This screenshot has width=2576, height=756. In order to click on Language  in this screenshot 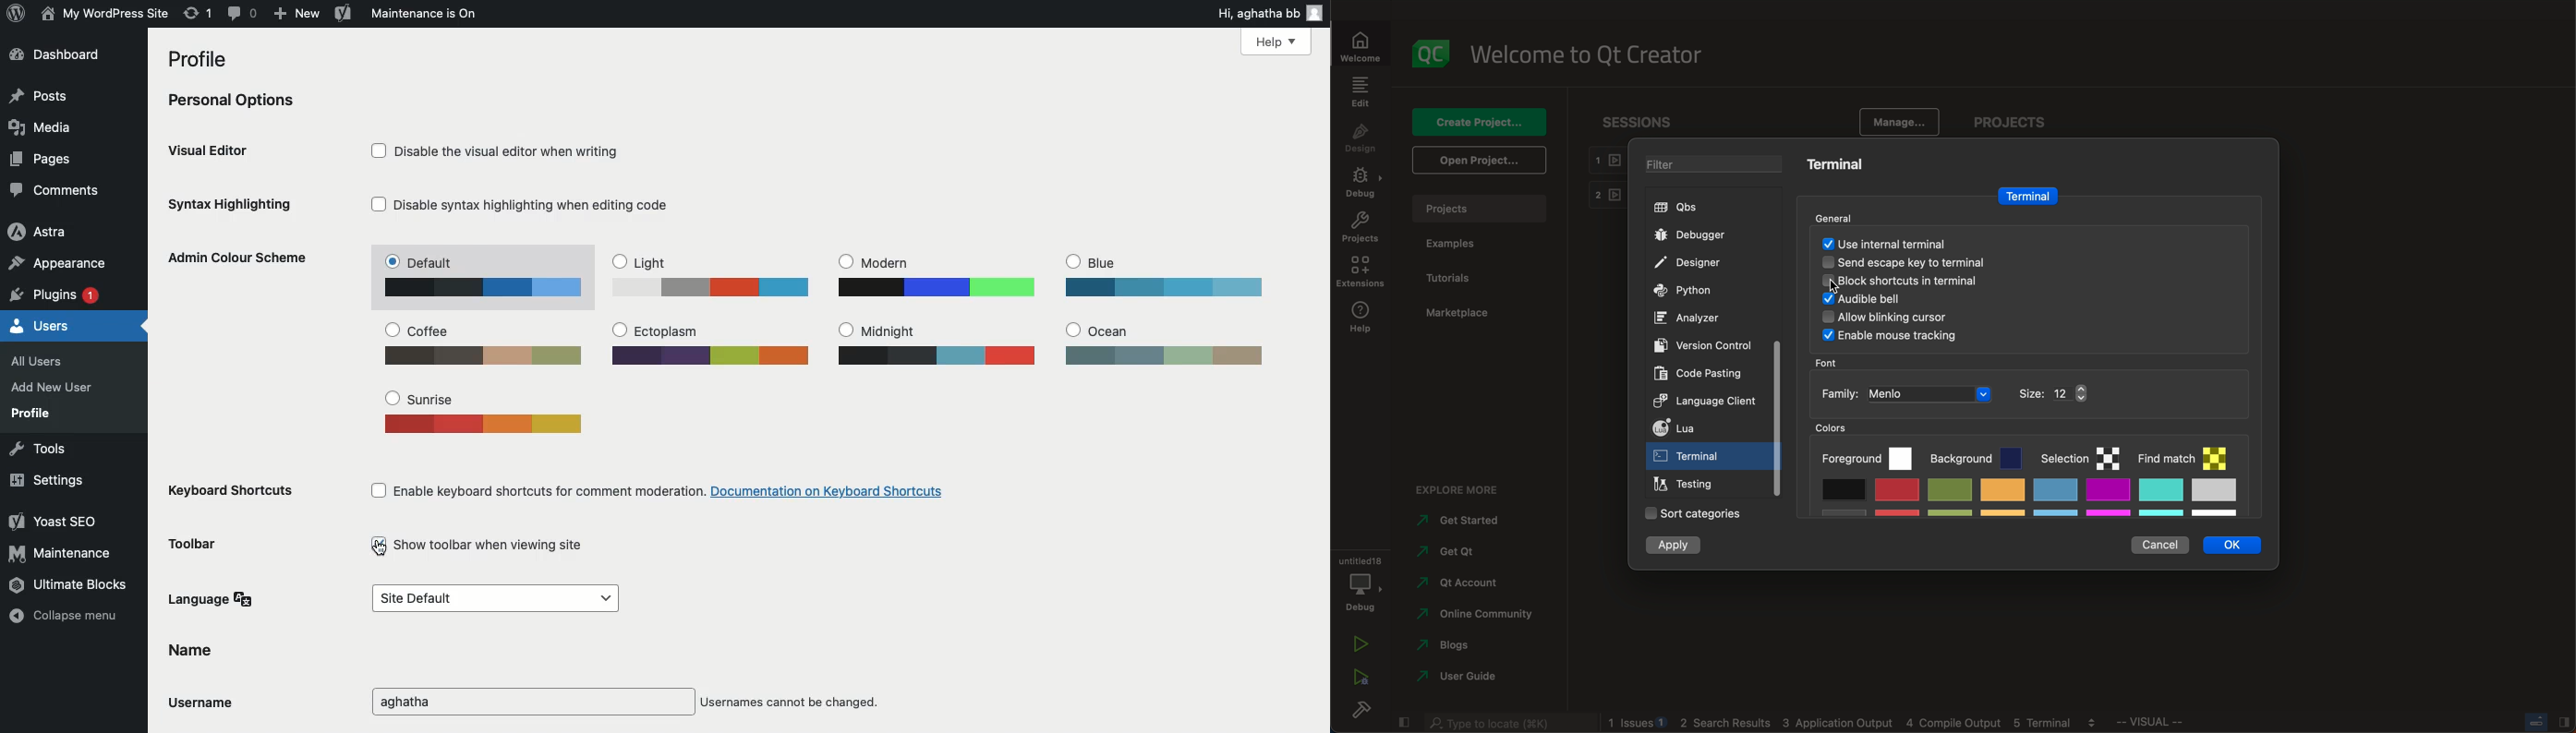, I will do `click(212, 599)`.